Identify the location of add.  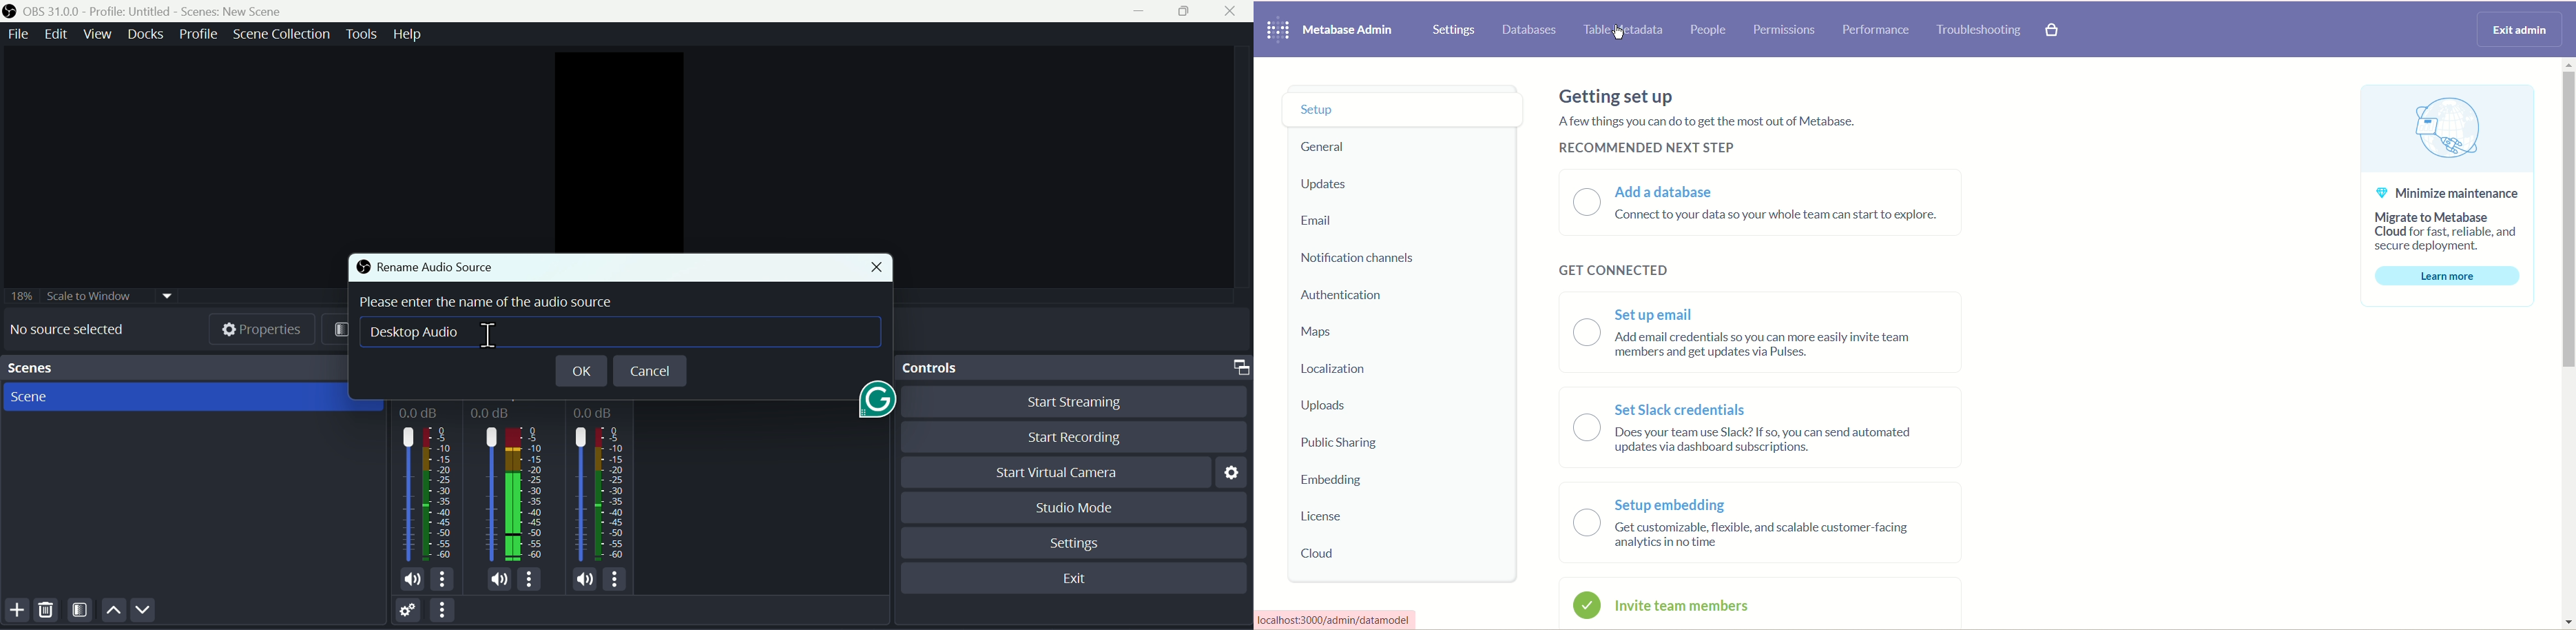
(16, 612).